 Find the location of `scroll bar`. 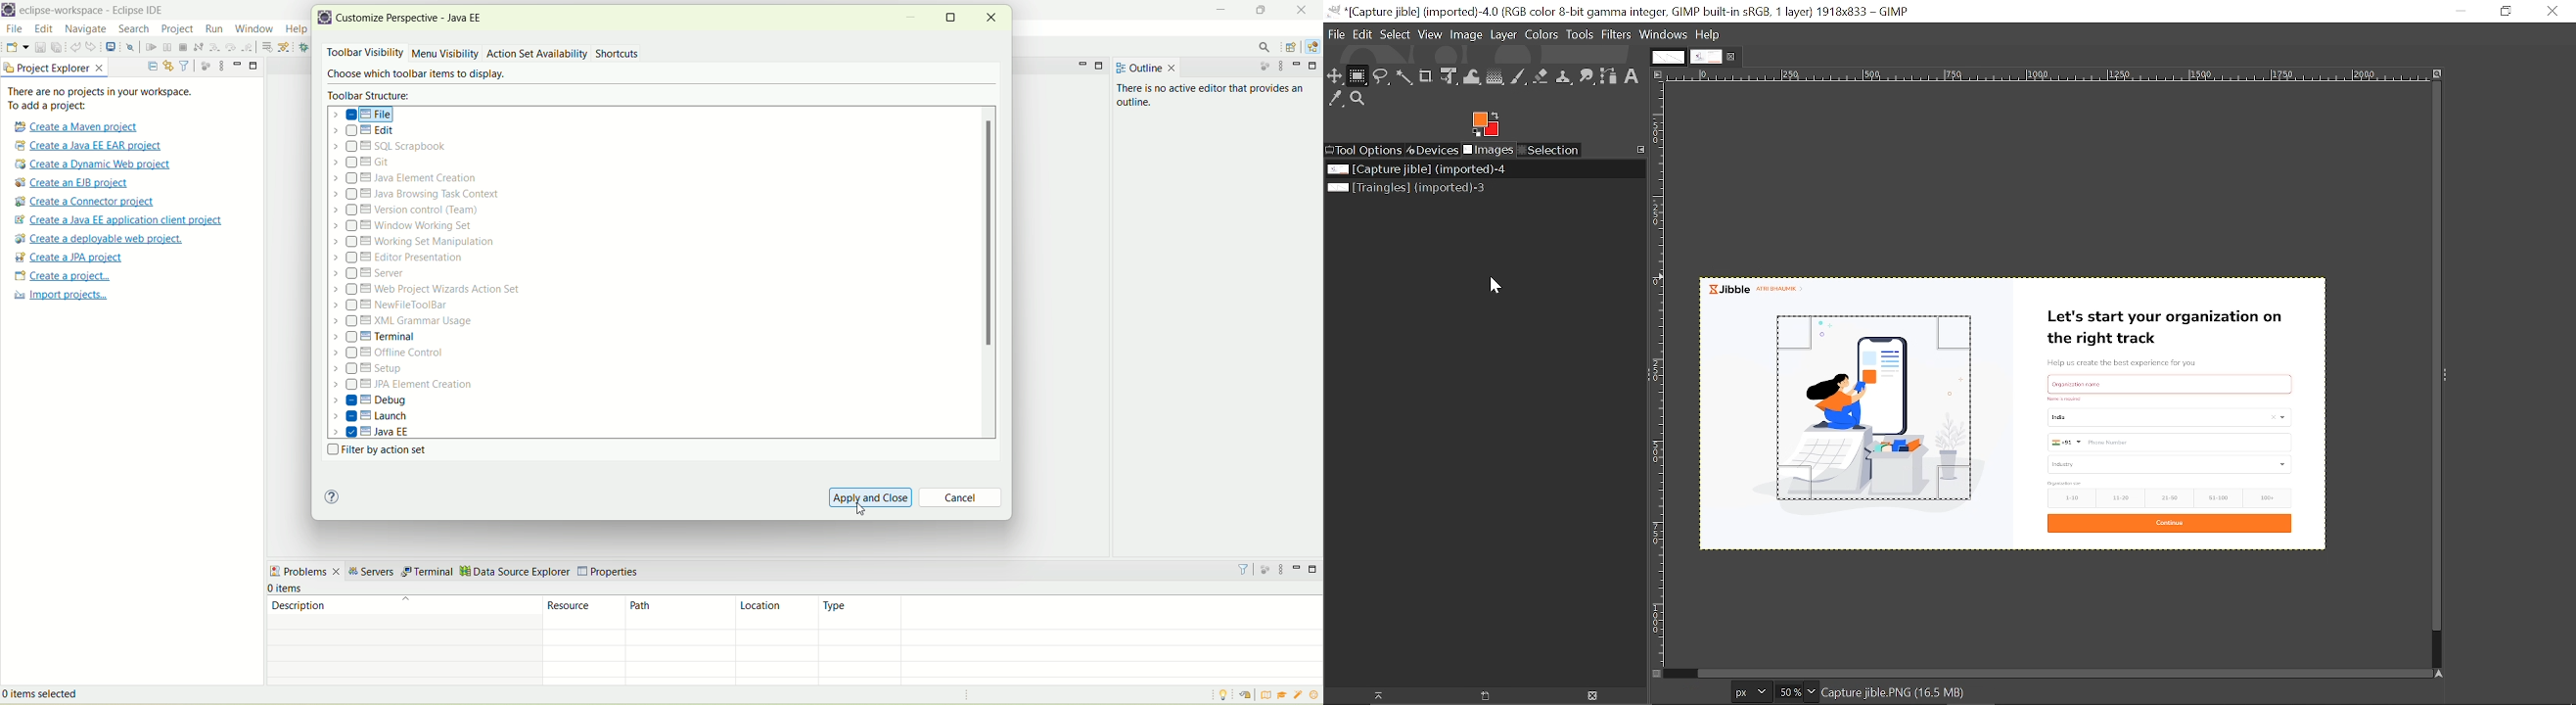

scroll bar is located at coordinates (992, 272).